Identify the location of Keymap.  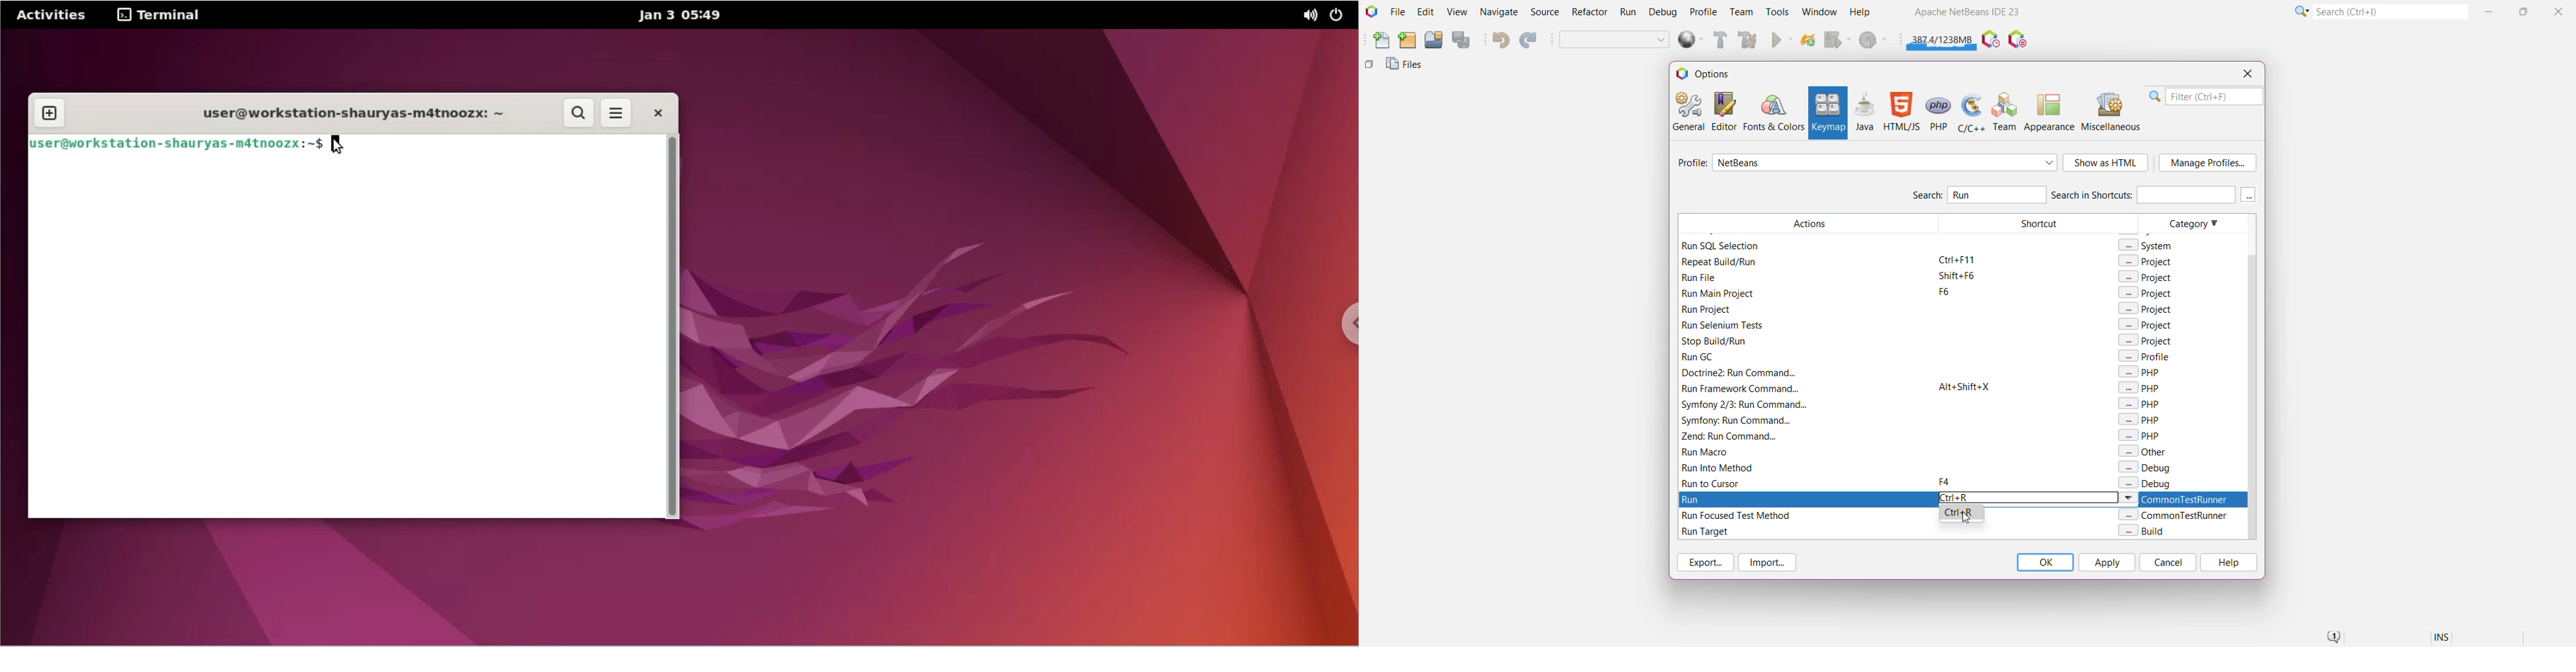
(1827, 113).